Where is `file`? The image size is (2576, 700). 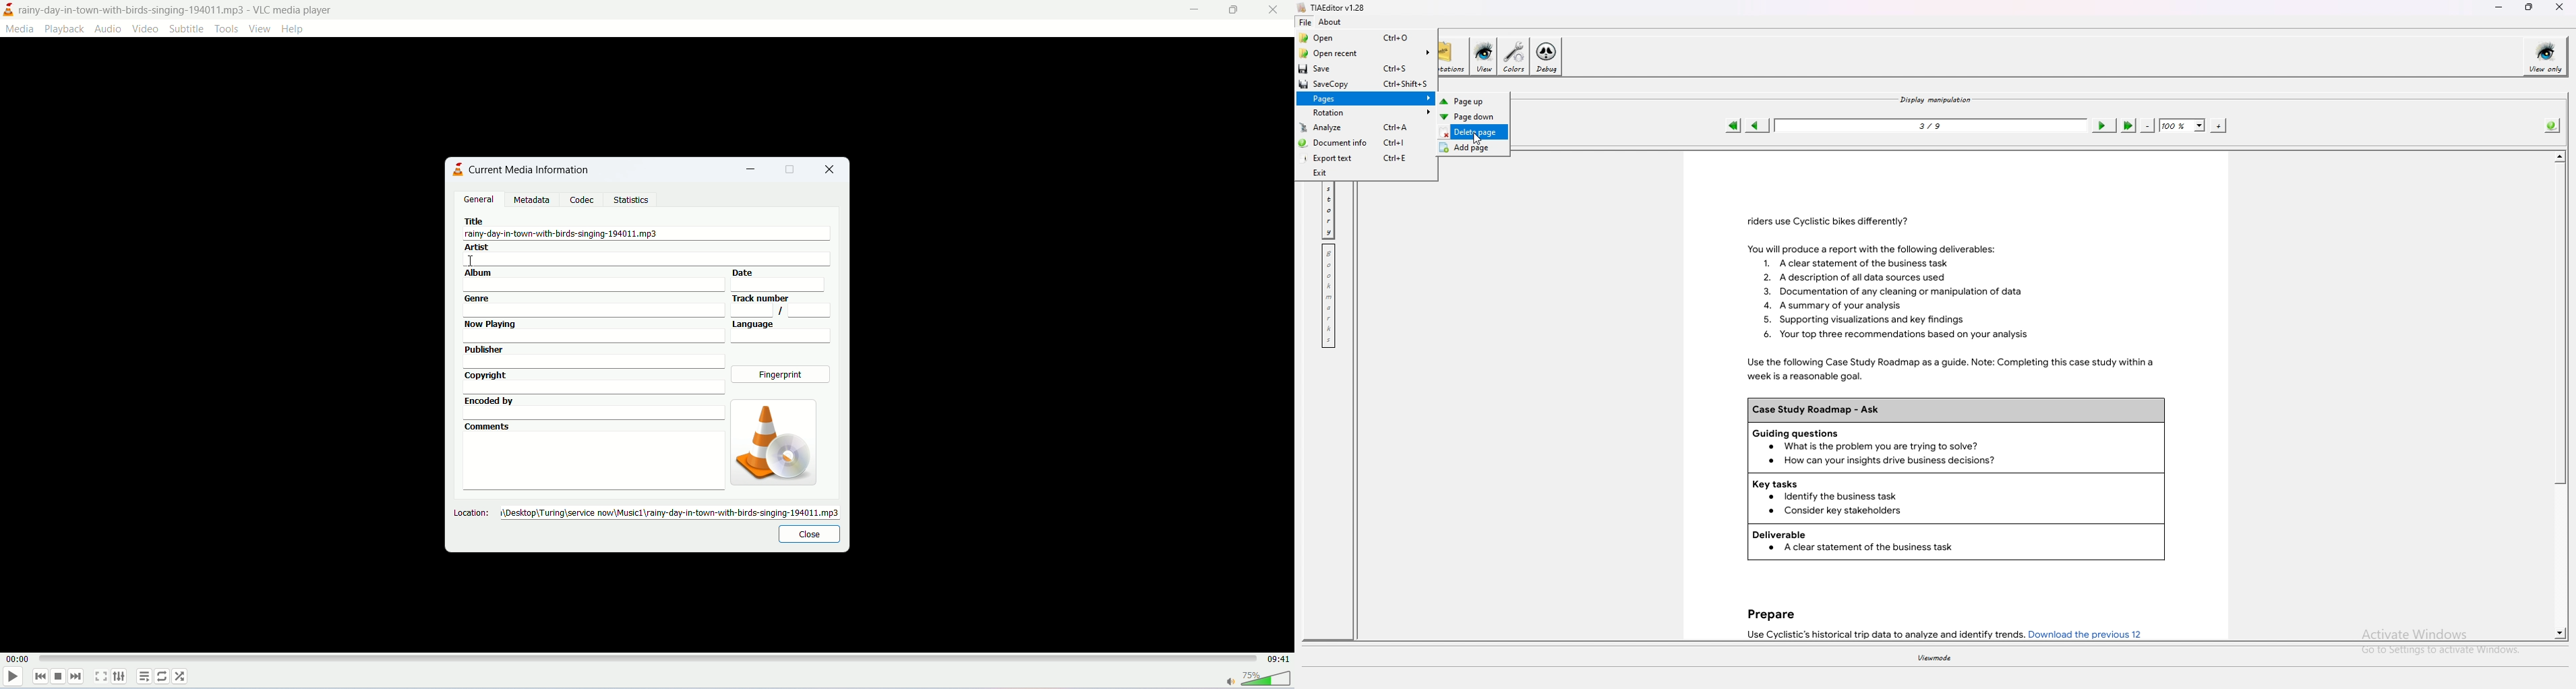
file is located at coordinates (1304, 22).